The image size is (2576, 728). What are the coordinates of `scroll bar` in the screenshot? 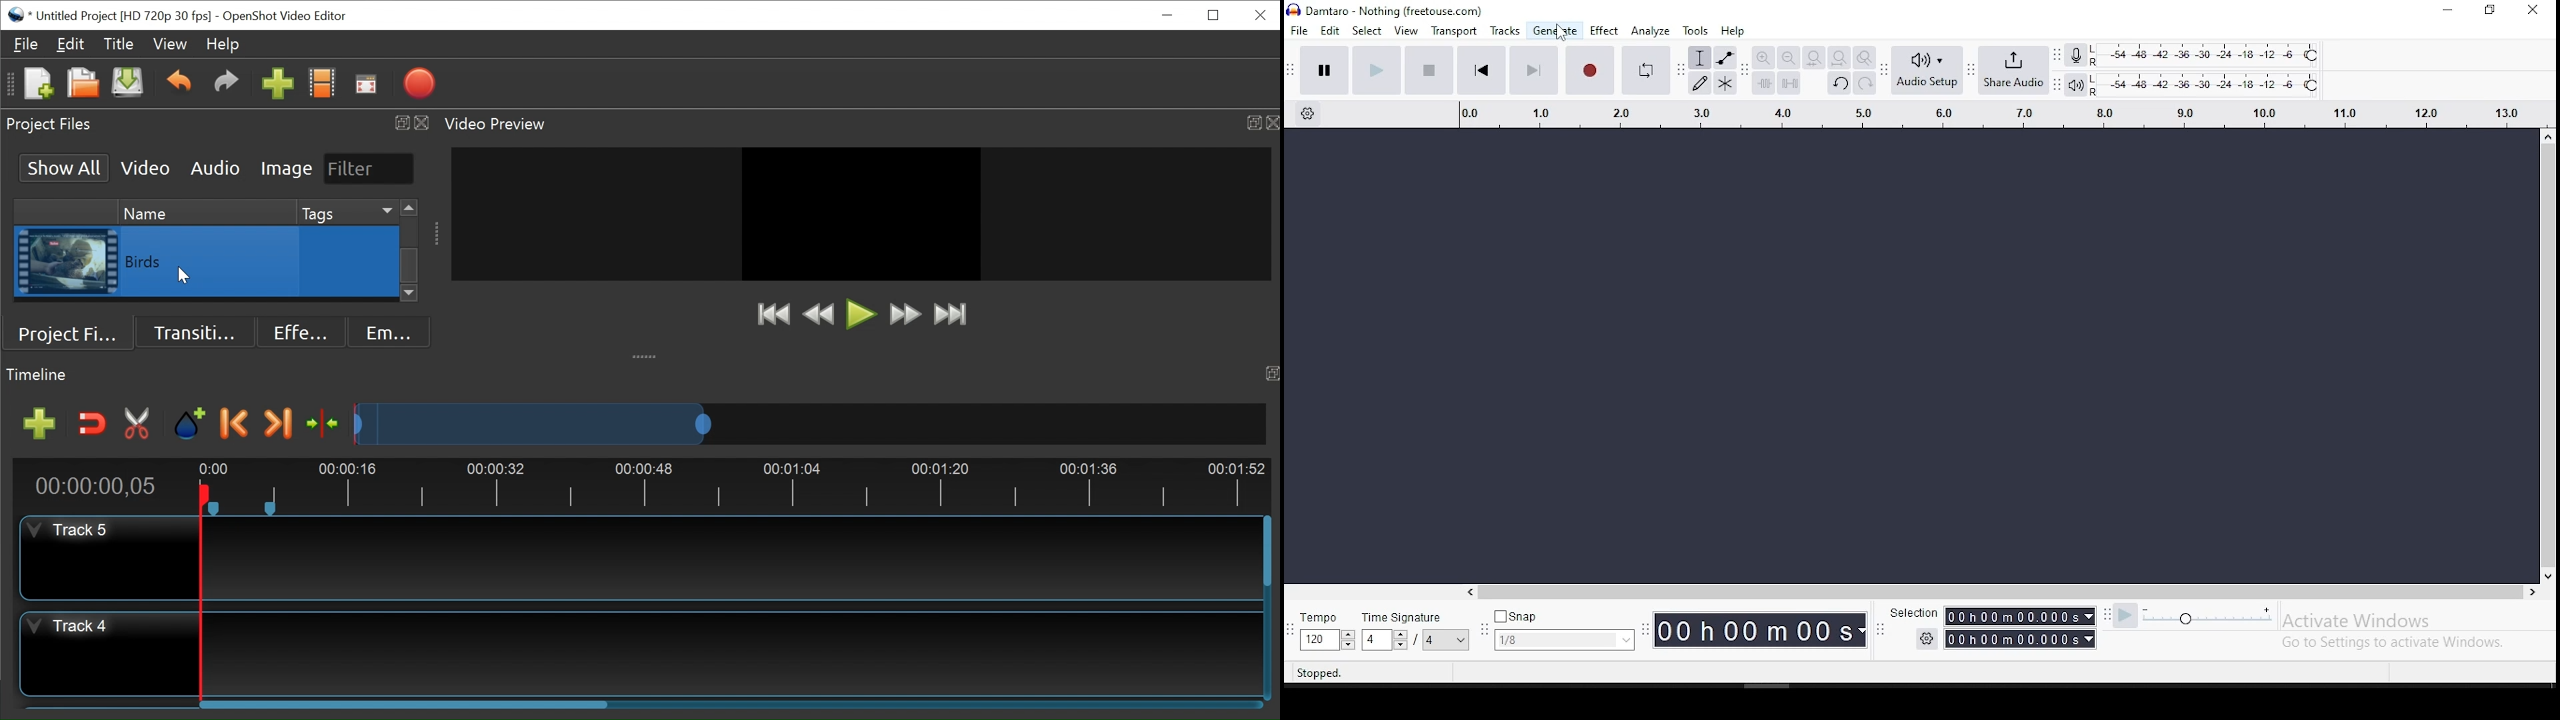 It's located at (2001, 590).